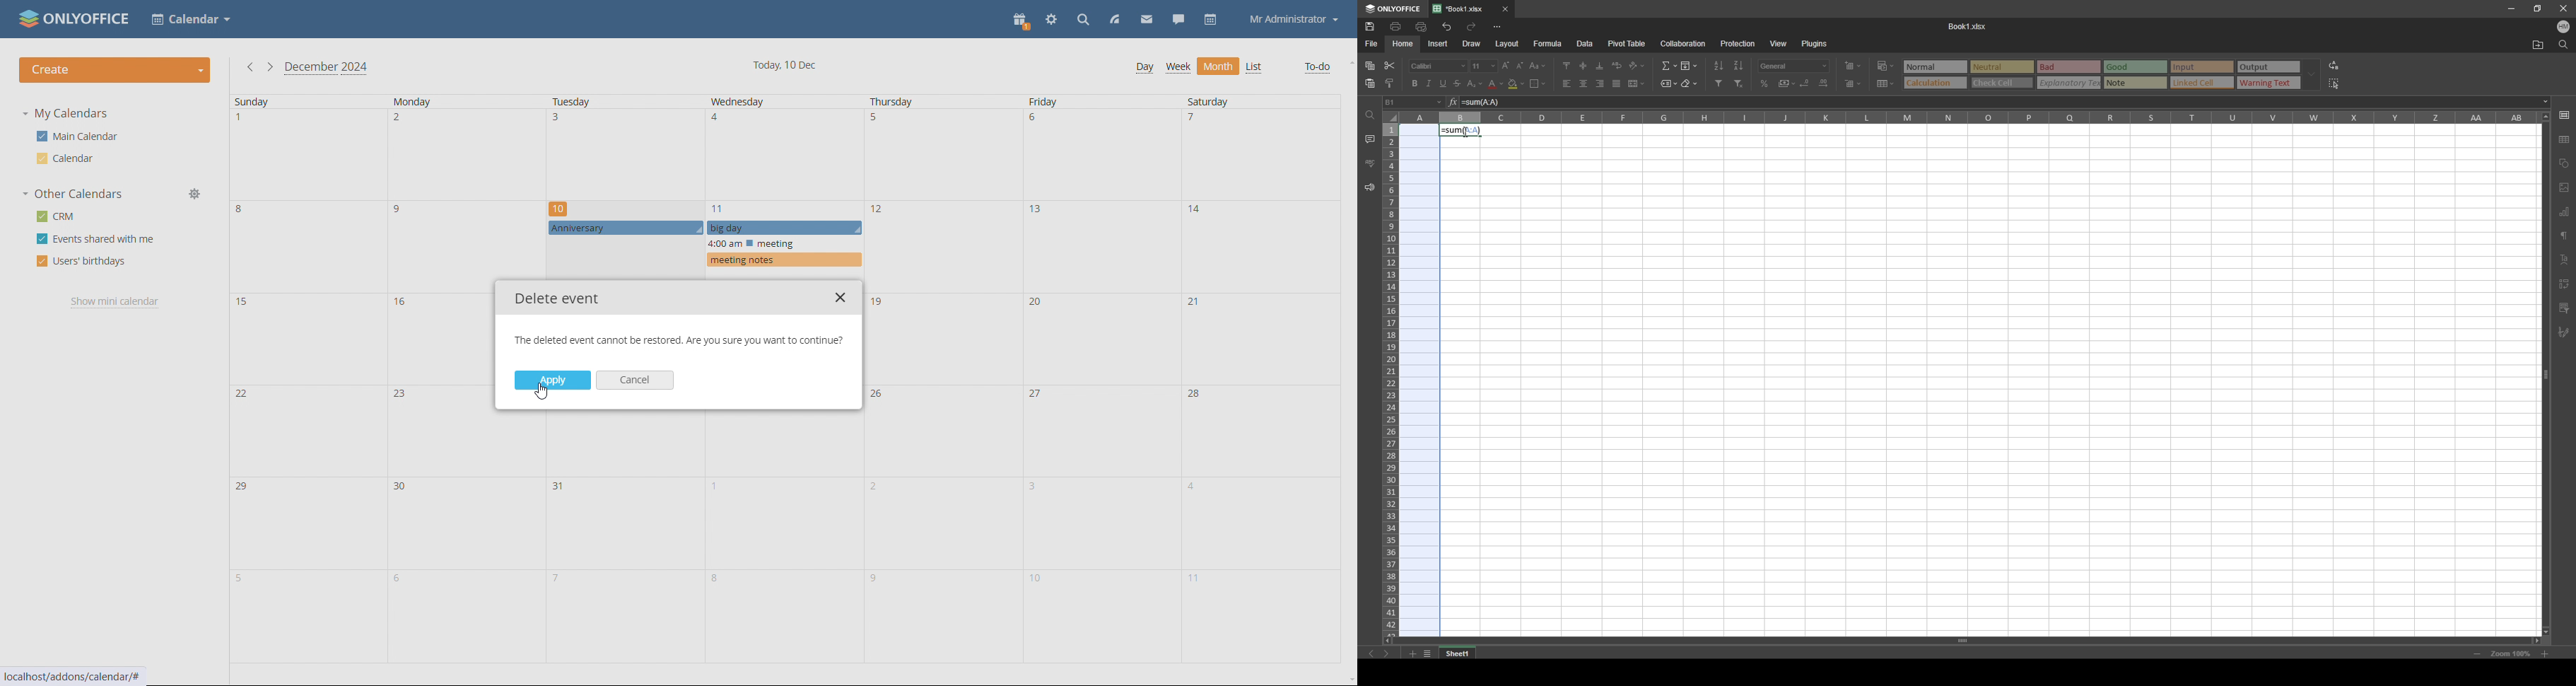 The image size is (2576, 700). What do you see at coordinates (1669, 83) in the screenshot?
I see `named ranges` at bounding box center [1669, 83].